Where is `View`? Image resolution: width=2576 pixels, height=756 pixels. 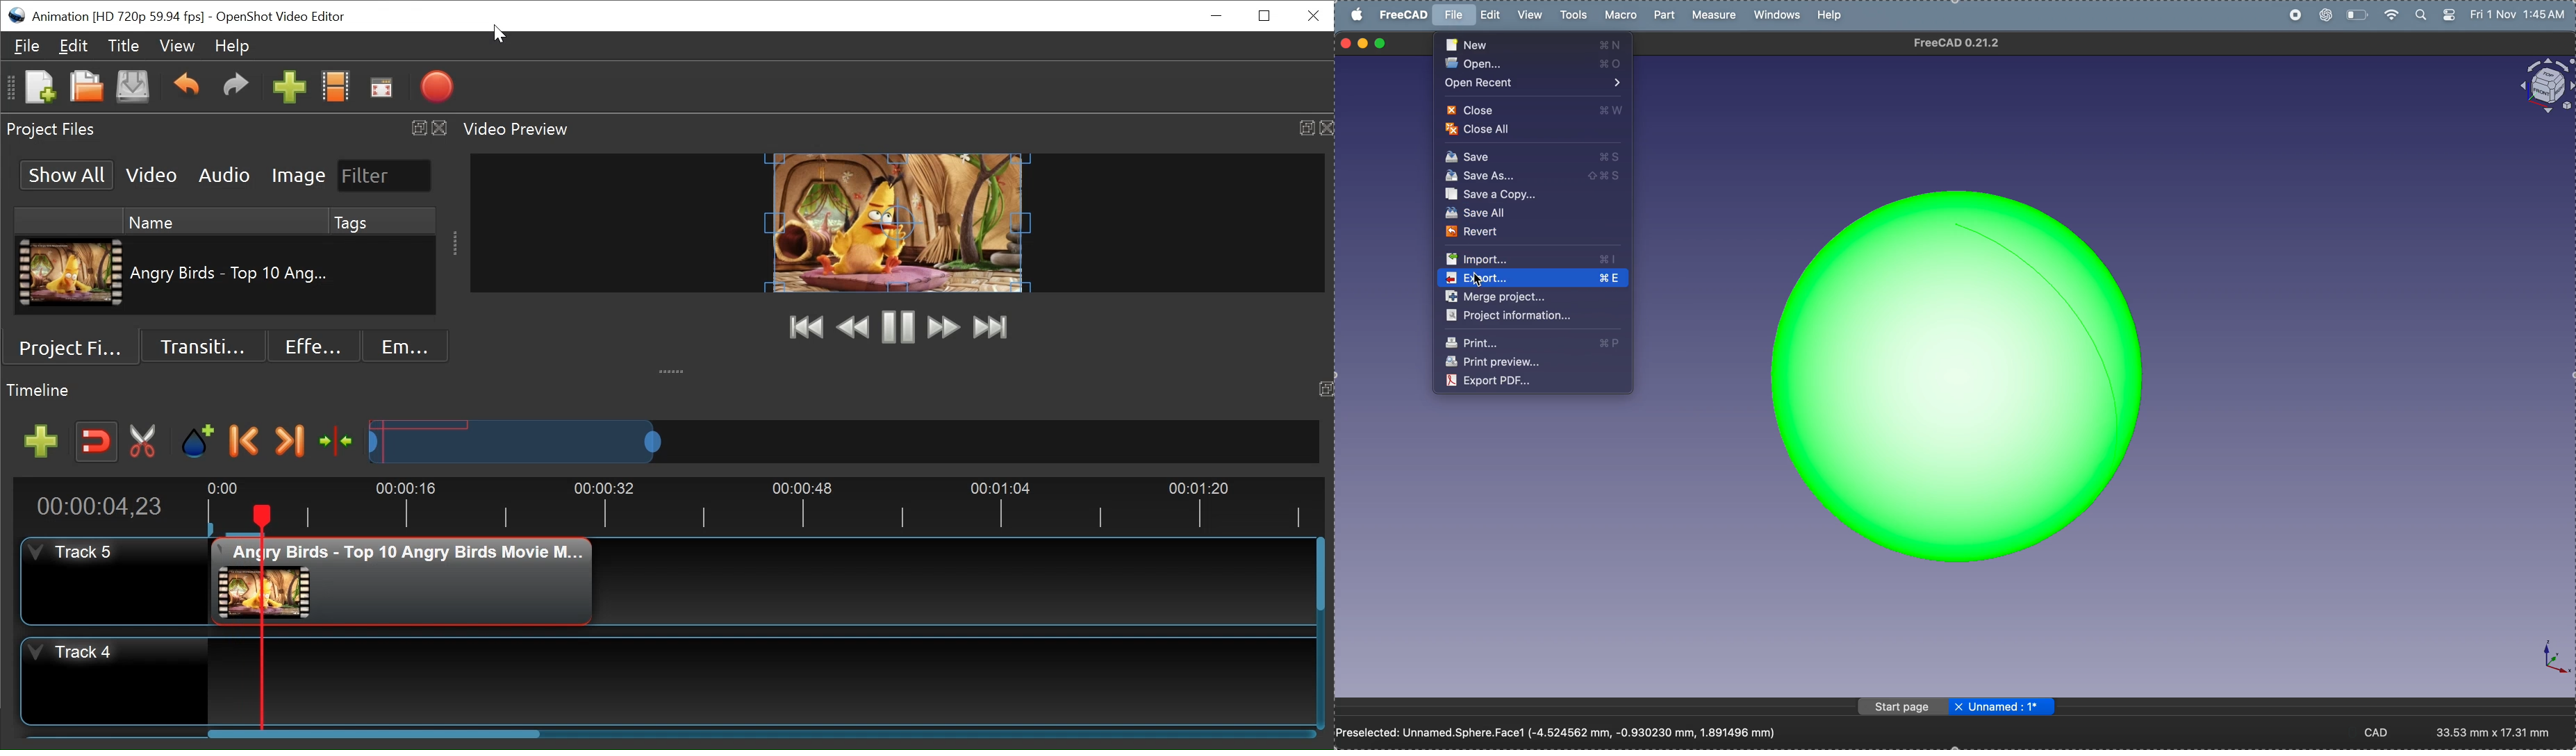 View is located at coordinates (177, 46).